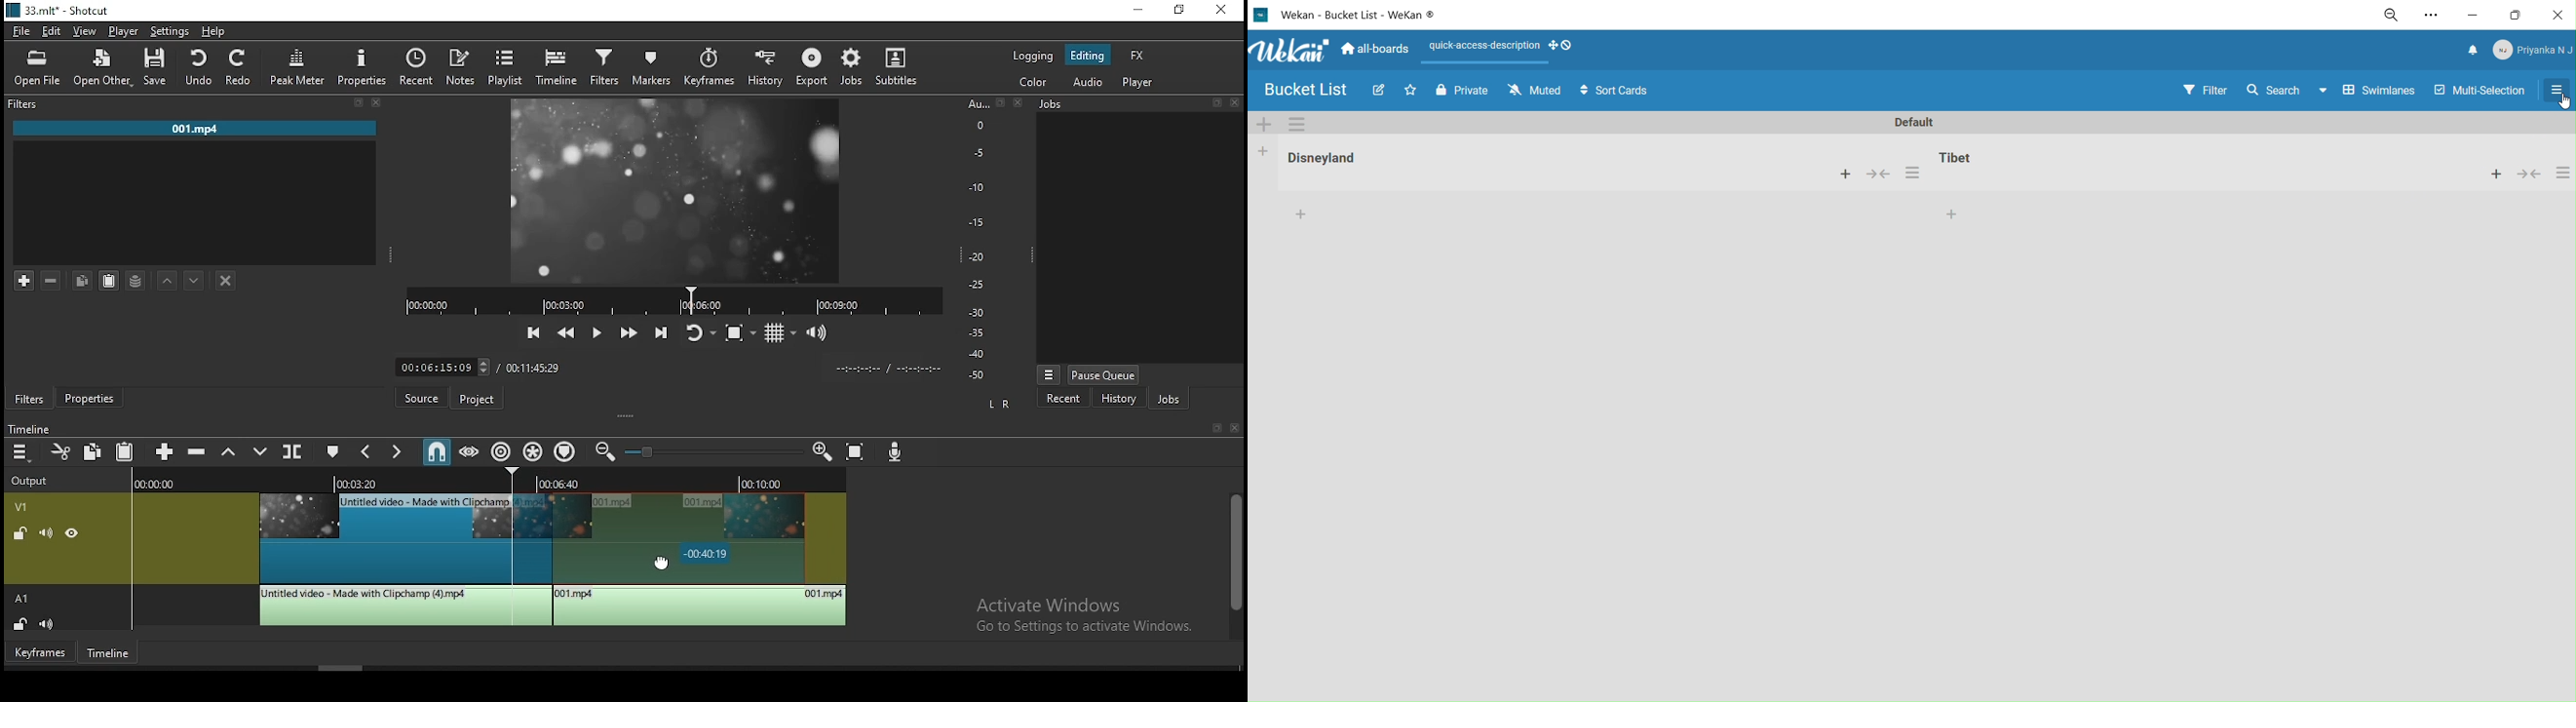 The width and height of the screenshot is (2576, 728). What do you see at coordinates (365, 65) in the screenshot?
I see `properties` at bounding box center [365, 65].